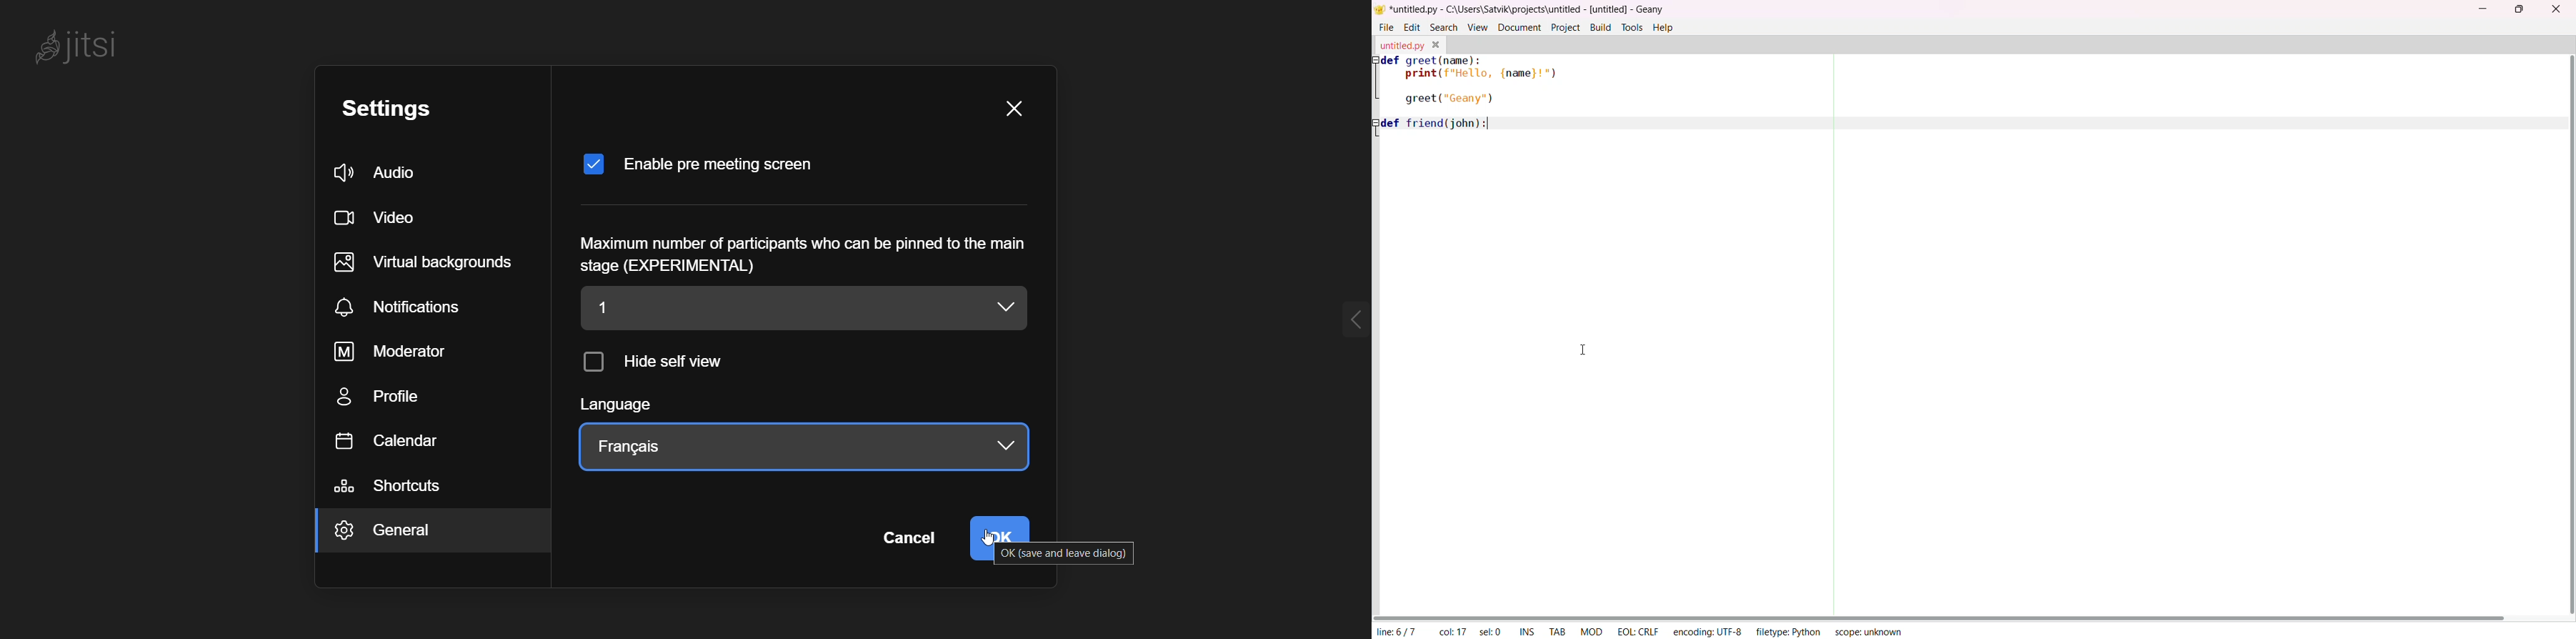  I want to click on Maximum number of participants who can be pinned to the main
stage (EXPERIMENTAL), so click(800, 254).